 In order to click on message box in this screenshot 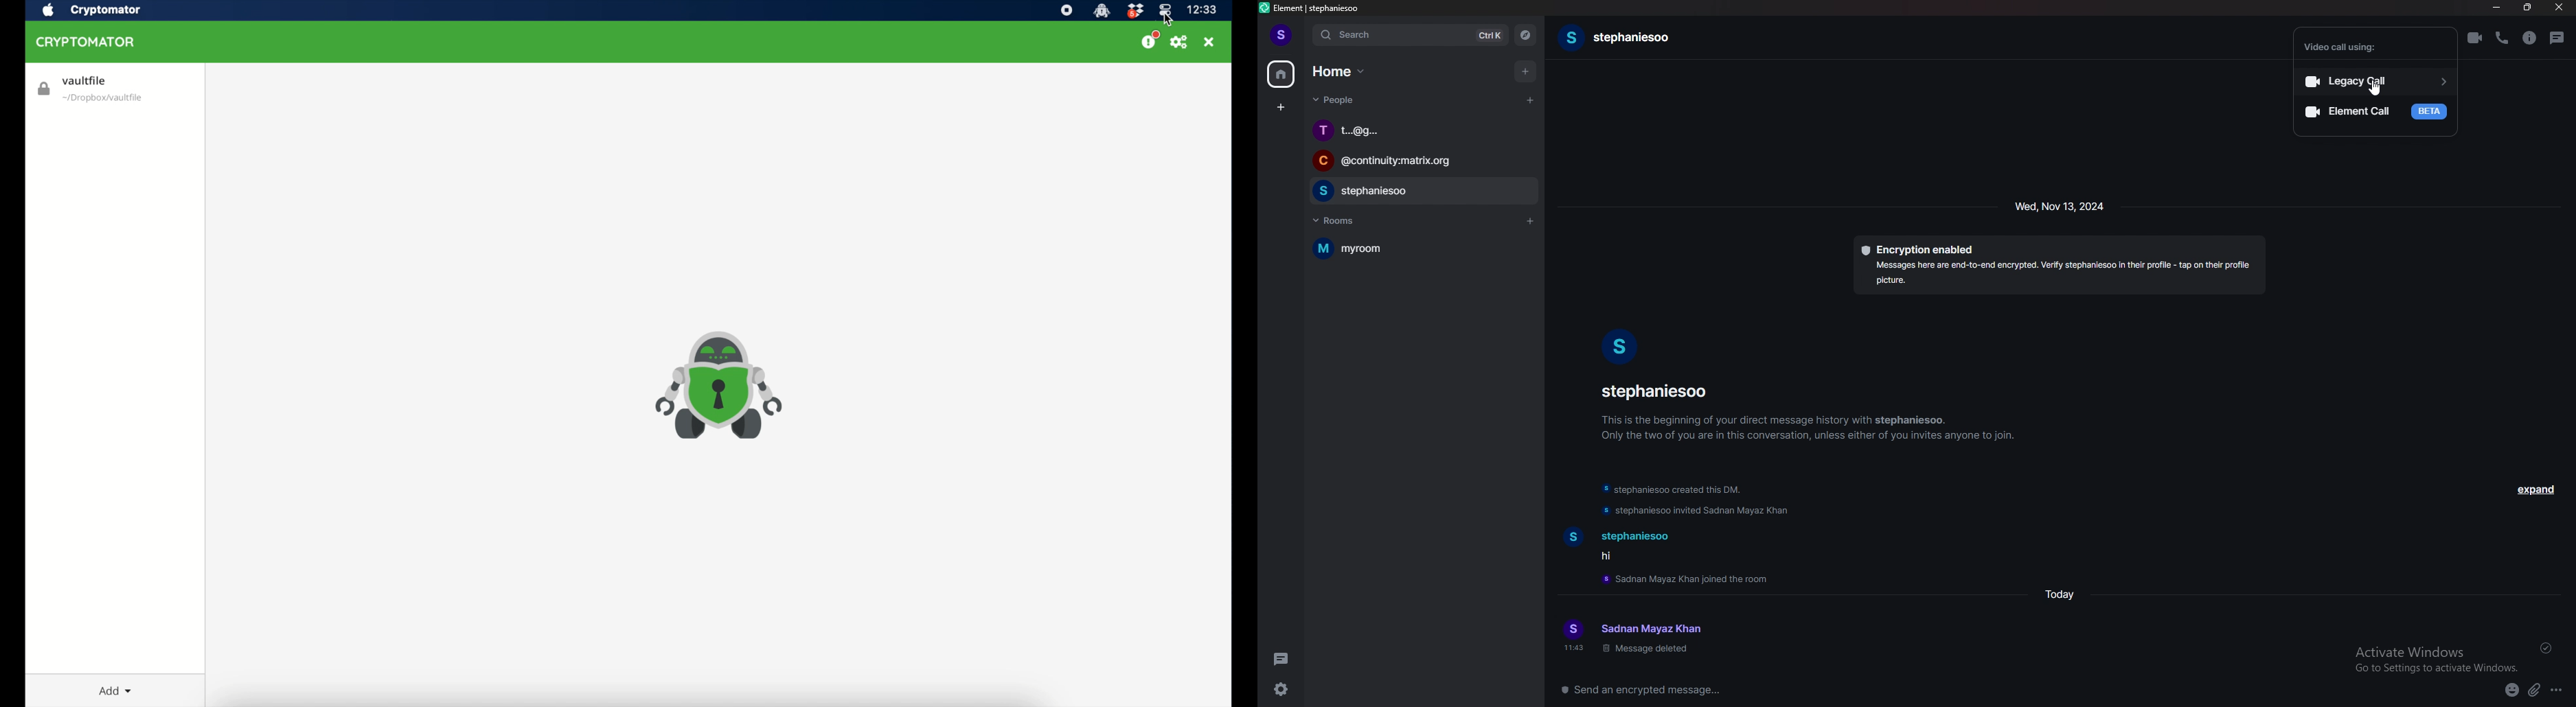, I will do `click(1933, 690)`.